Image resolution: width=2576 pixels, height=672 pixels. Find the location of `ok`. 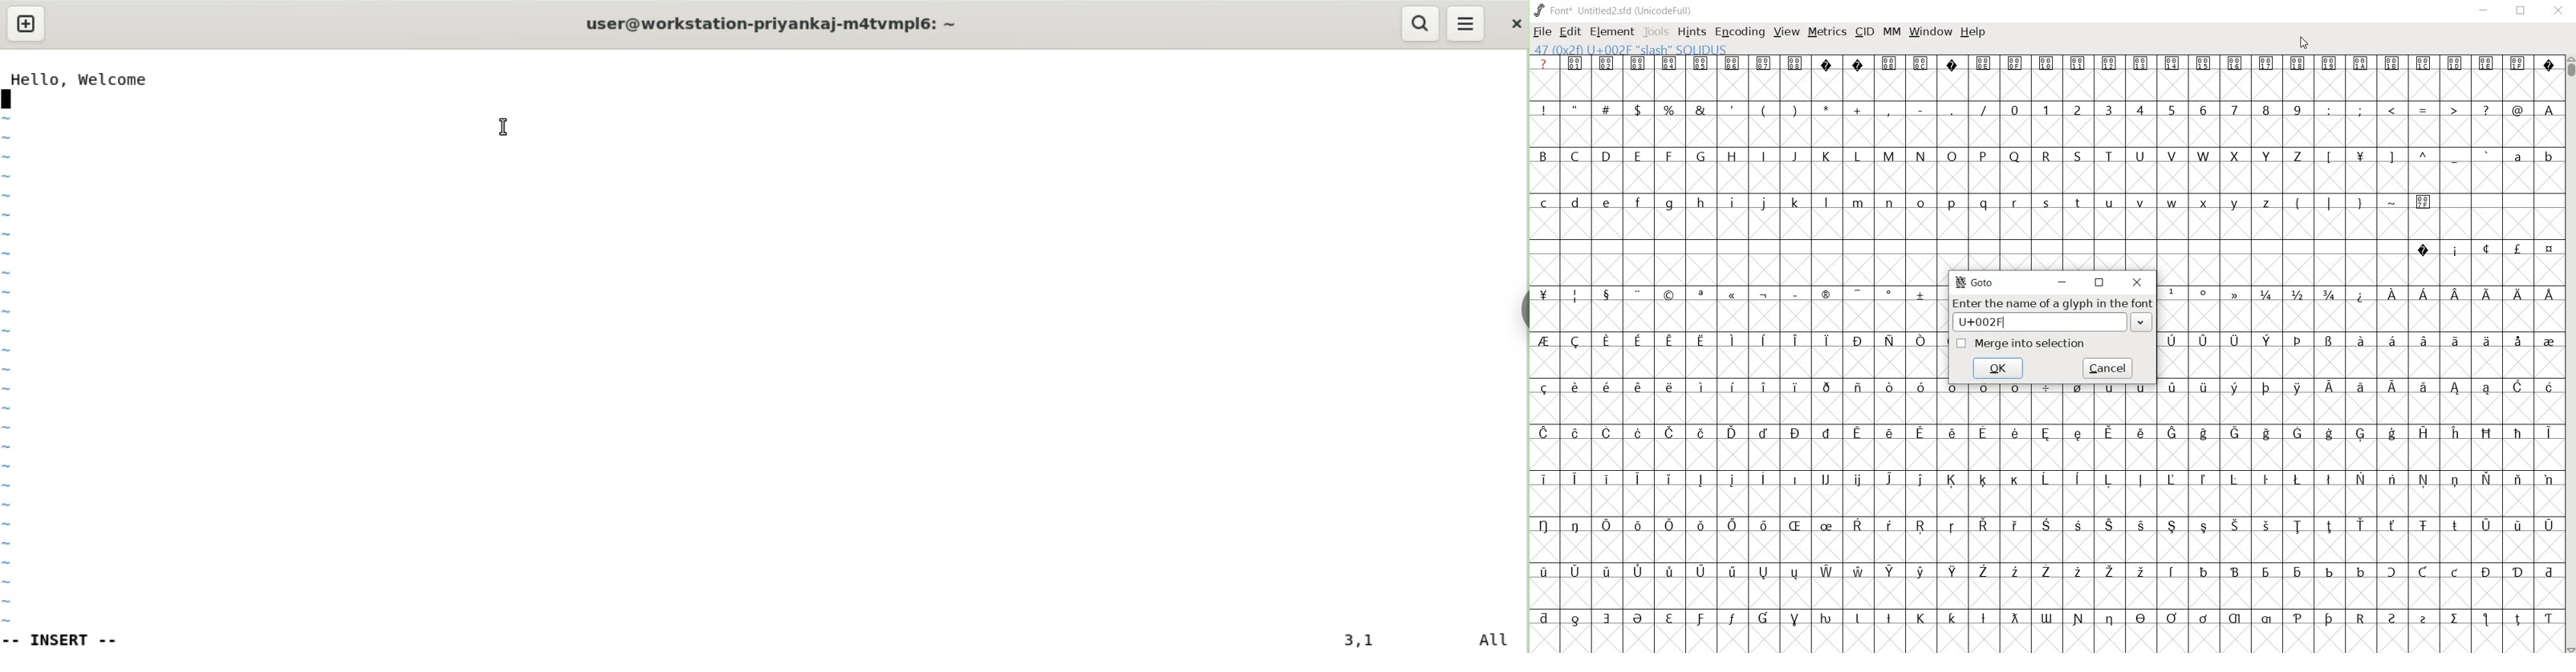

ok is located at coordinates (1999, 369).